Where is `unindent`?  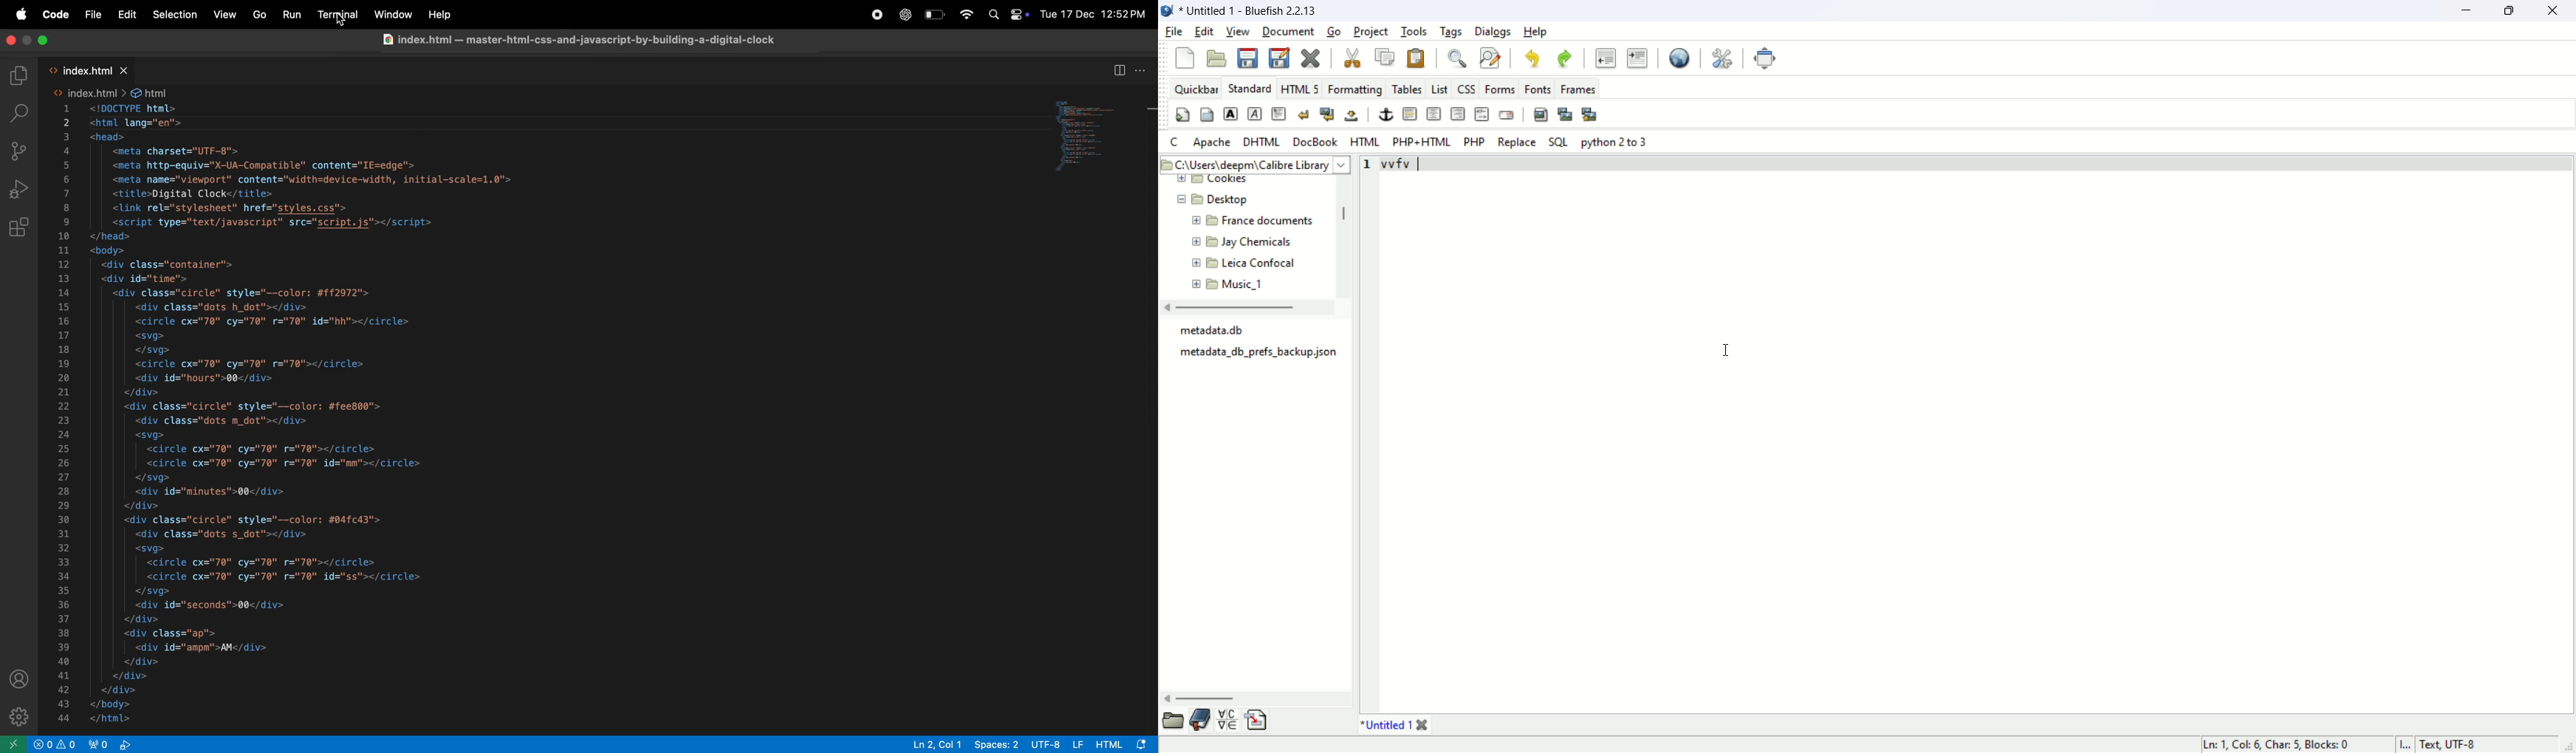
unindent is located at coordinates (1605, 57).